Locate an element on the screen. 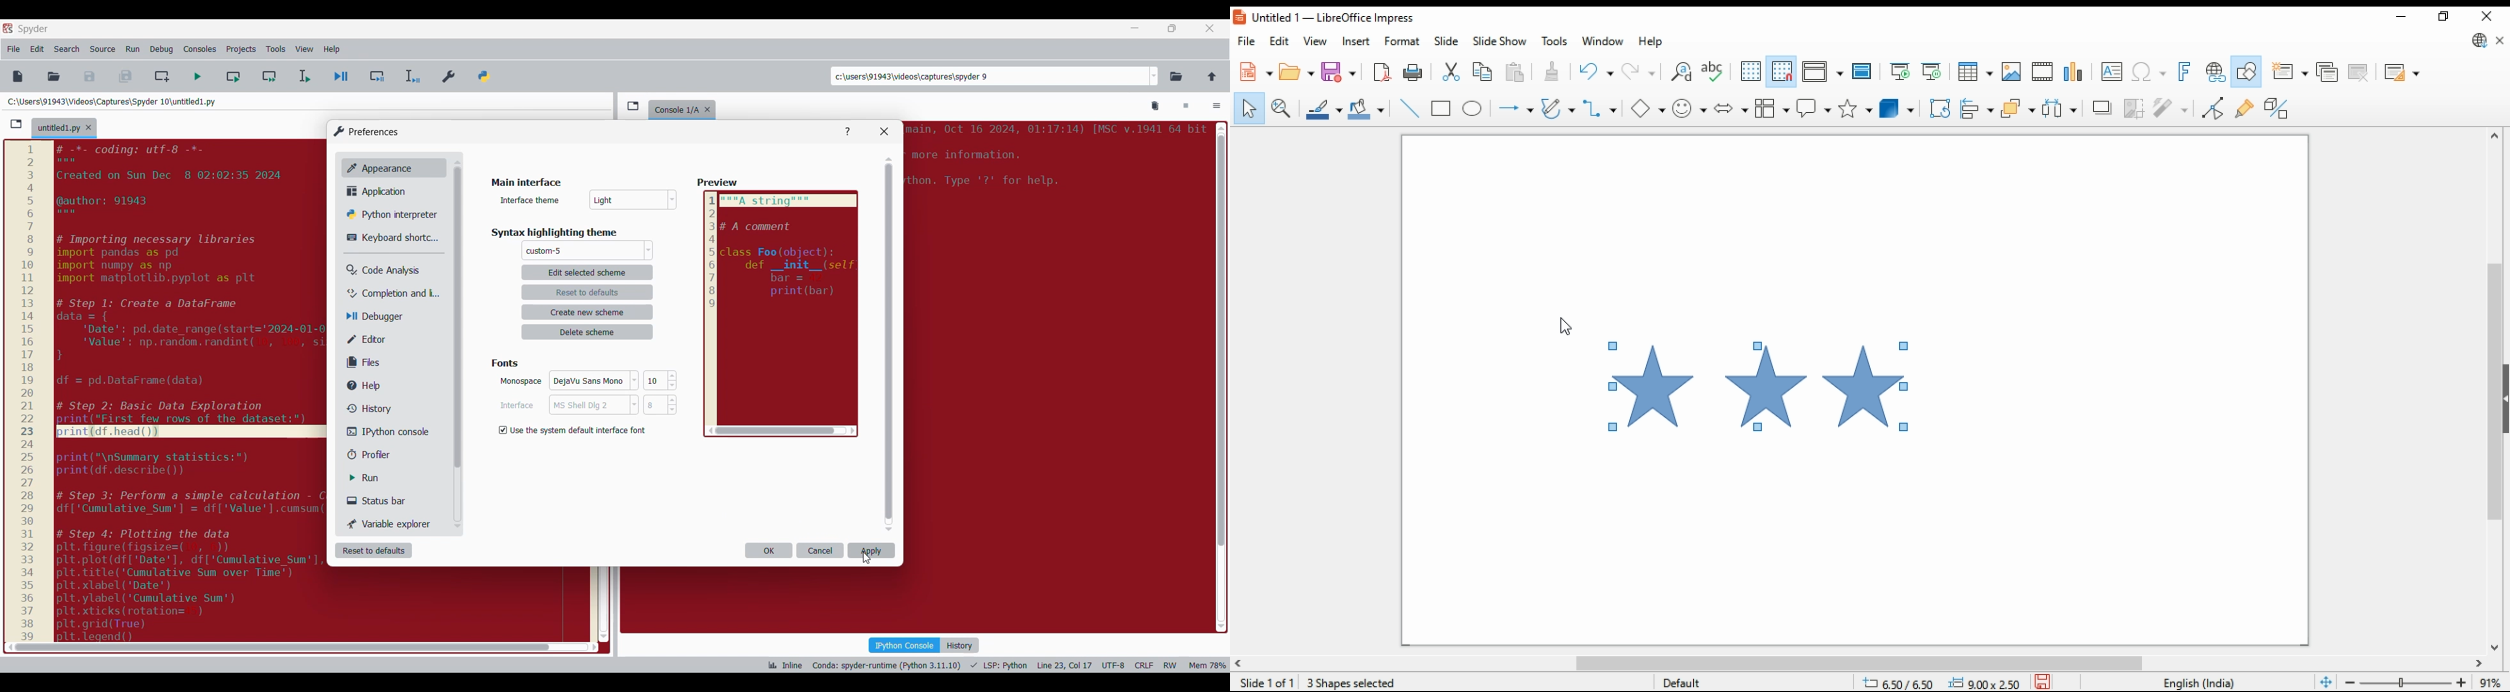  OK is located at coordinates (588, 383).